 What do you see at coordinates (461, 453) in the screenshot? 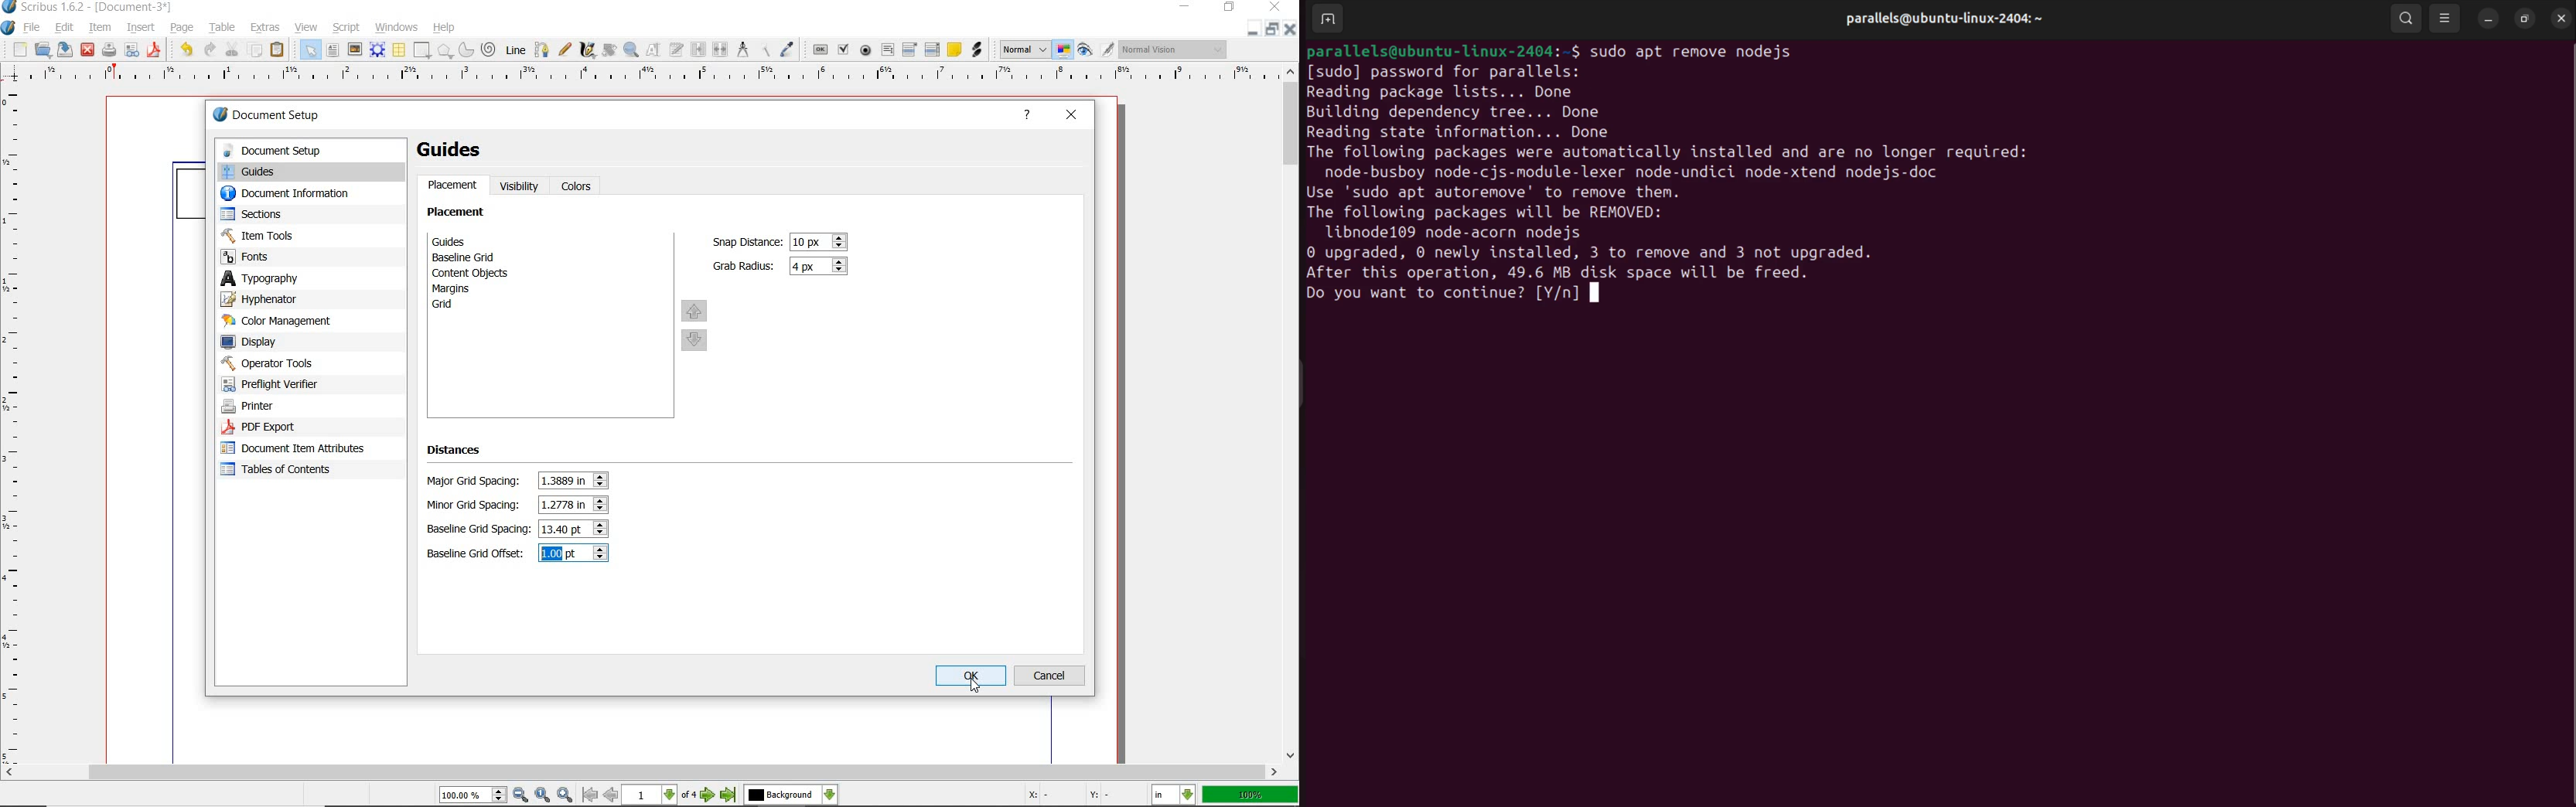
I see `distances` at bounding box center [461, 453].